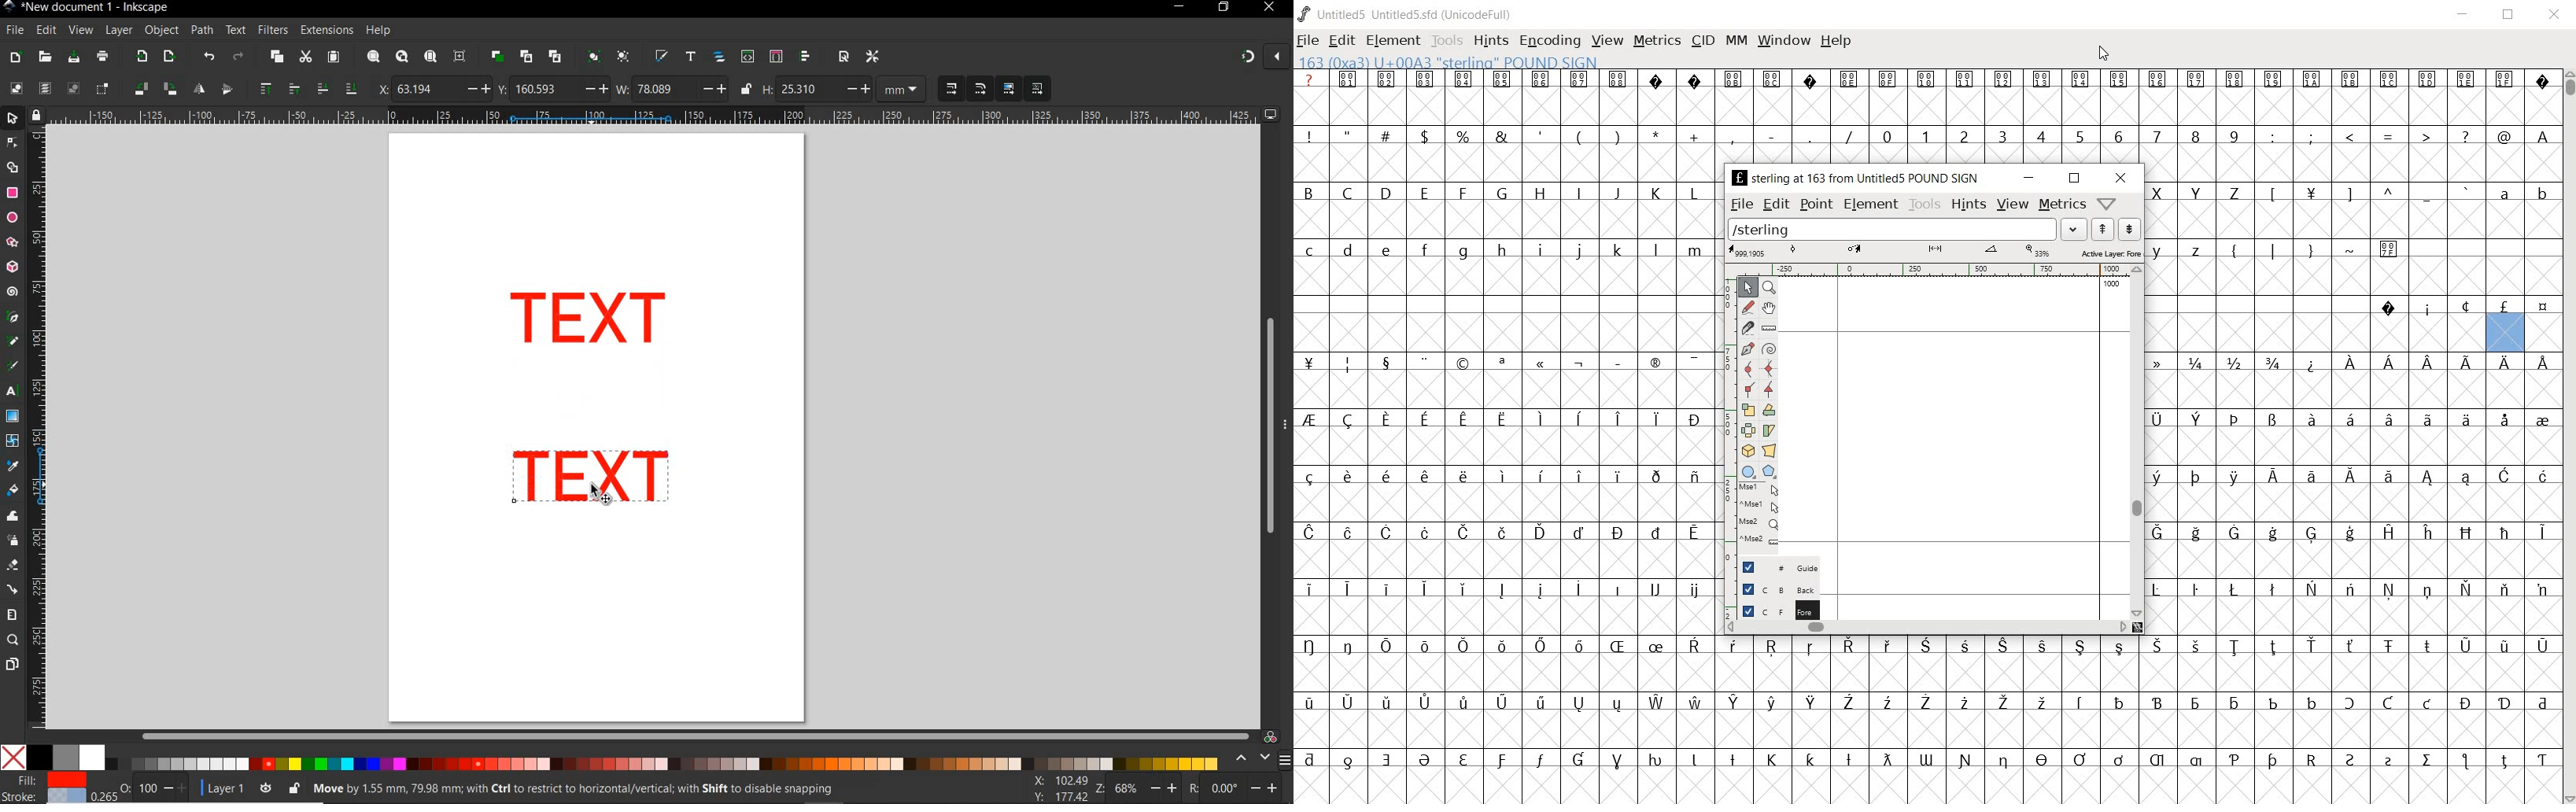 The height and width of the screenshot is (812, 2576). Describe the element at coordinates (1037, 89) in the screenshot. I see `MOVE PATTERNS` at that location.